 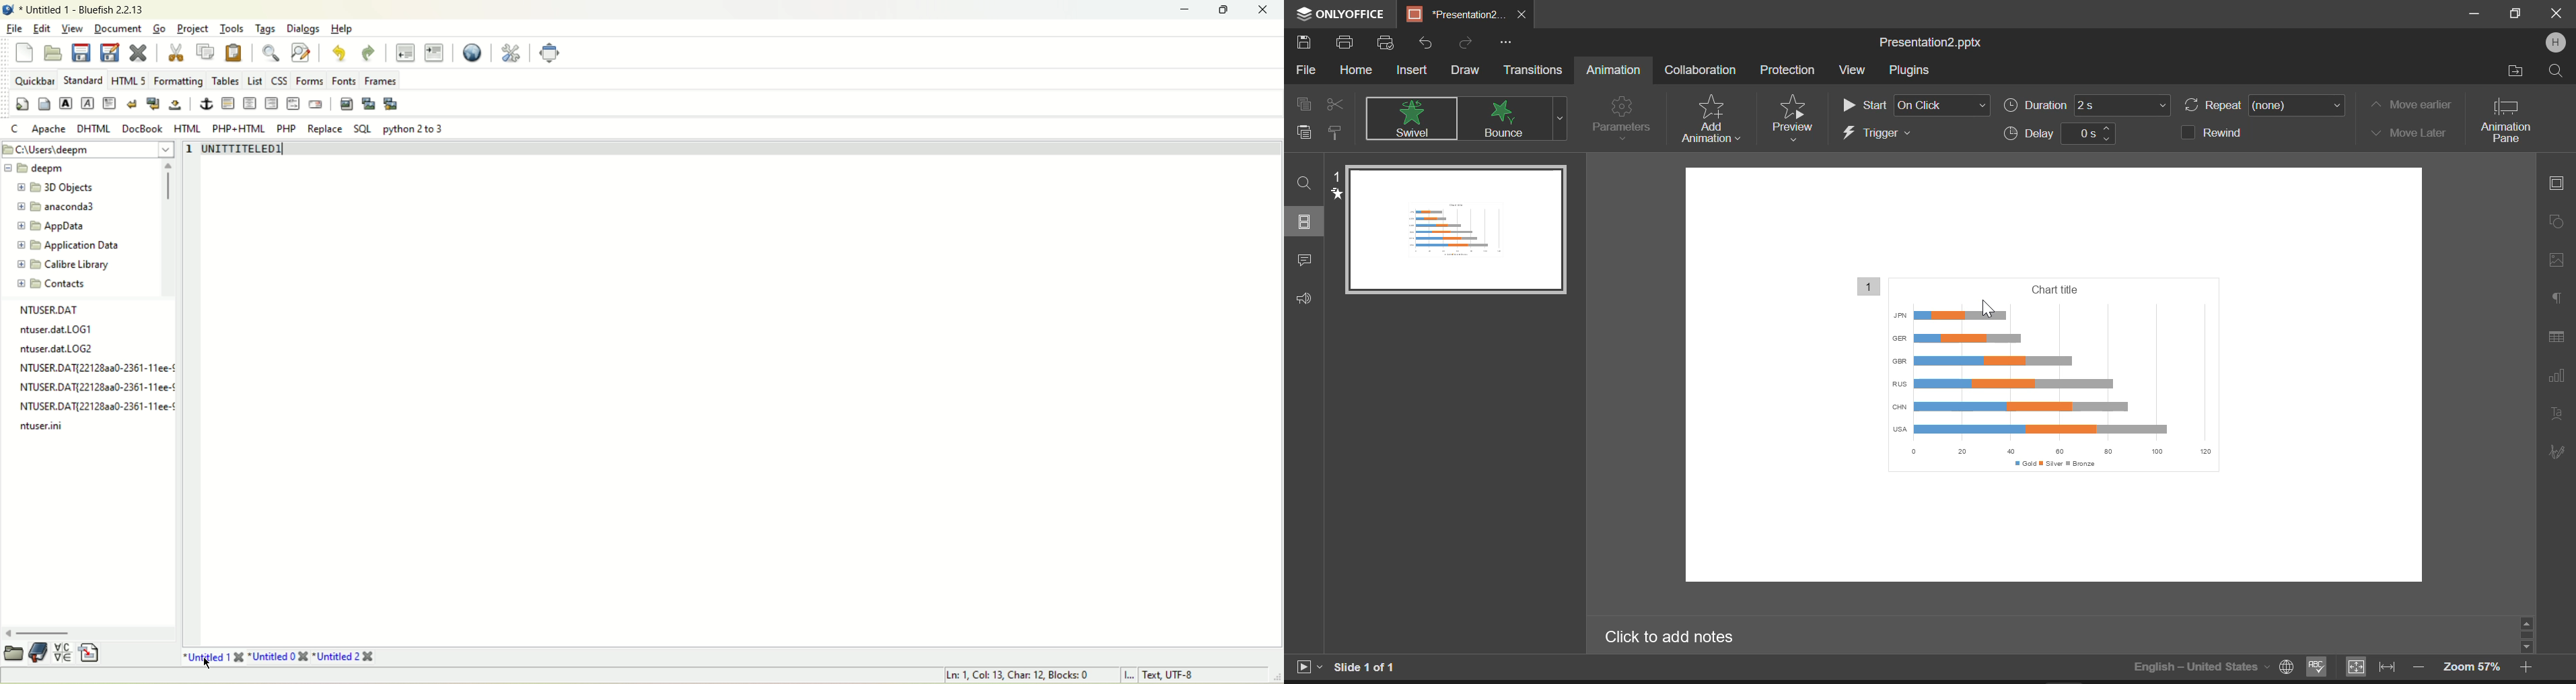 What do you see at coordinates (33, 169) in the screenshot?
I see `deepm` at bounding box center [33, 169].